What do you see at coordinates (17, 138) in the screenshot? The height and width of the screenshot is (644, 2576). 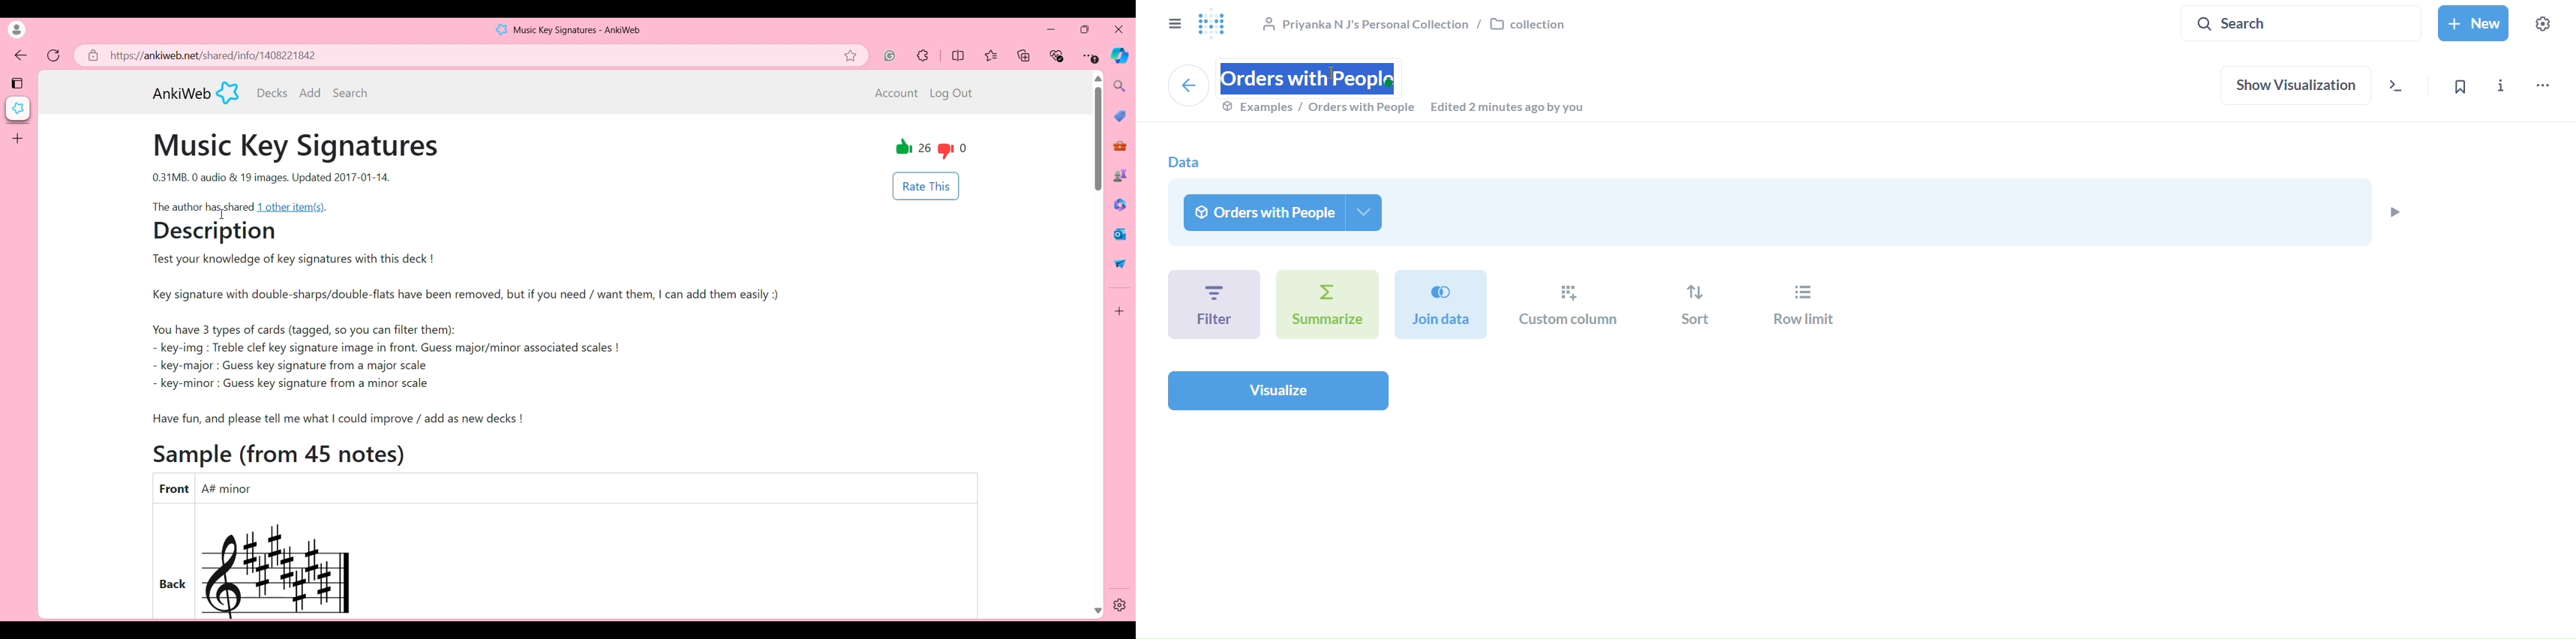 I see `Add tab` at bounding box center [17, 138].